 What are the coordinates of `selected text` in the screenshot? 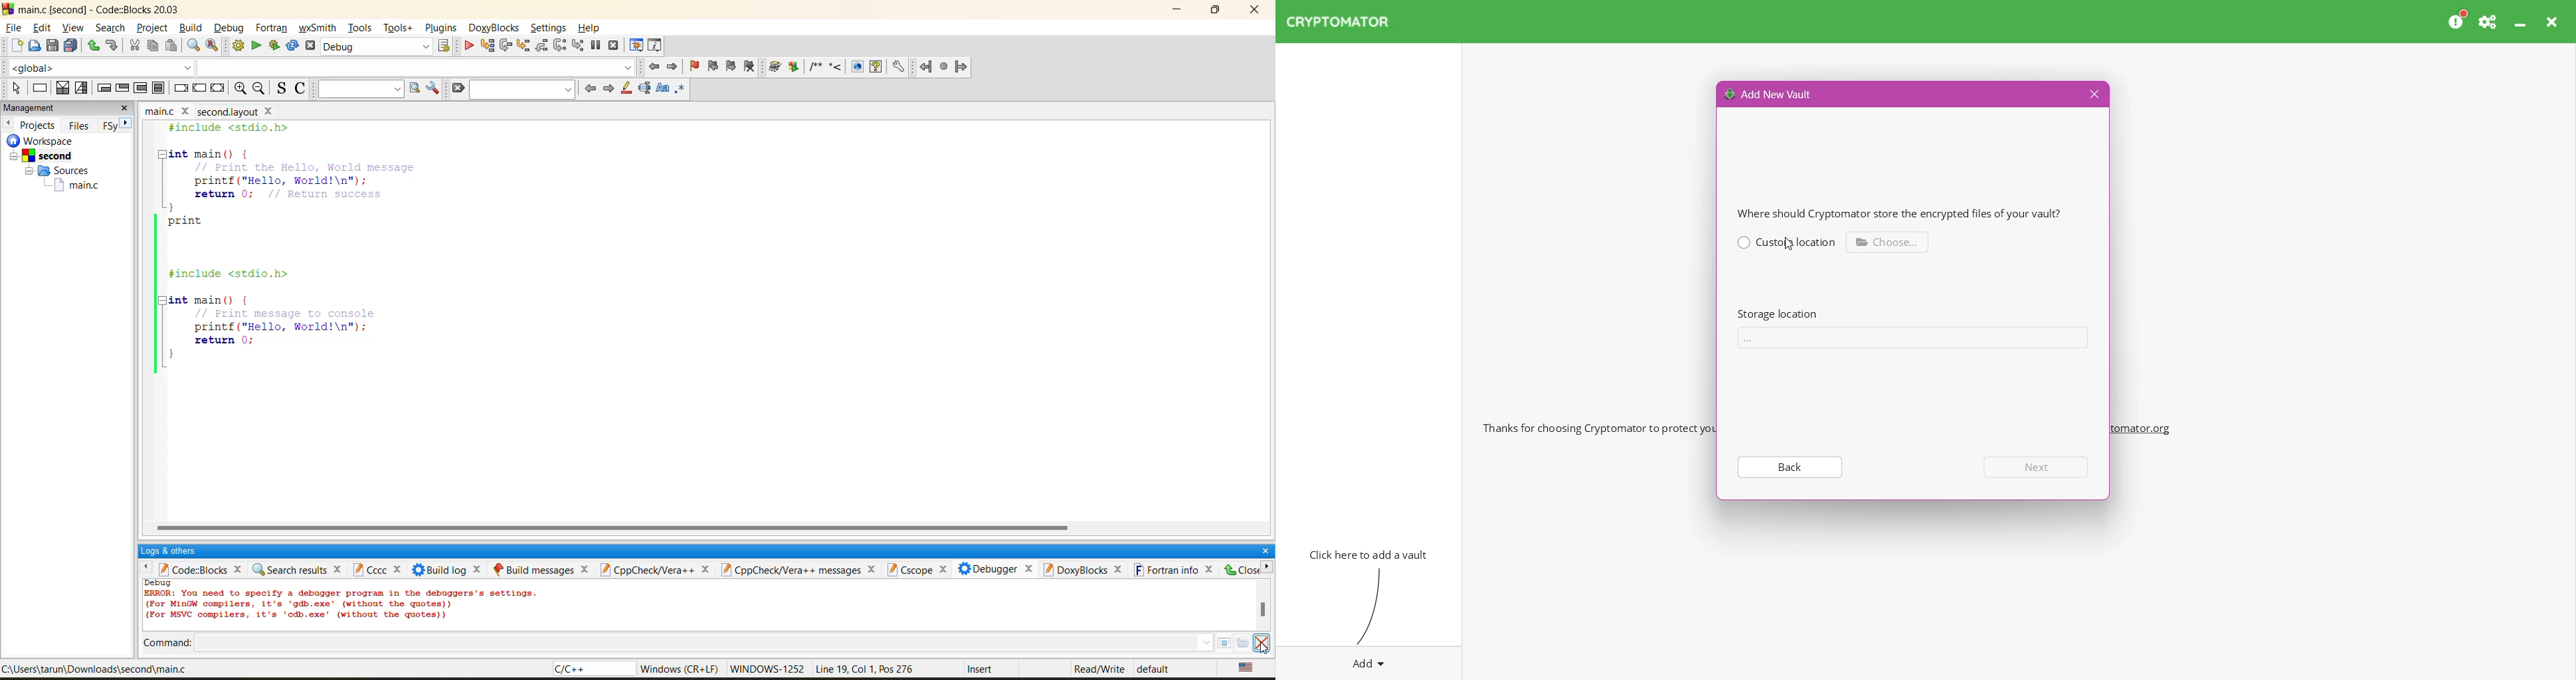 It's located at (644, 89).